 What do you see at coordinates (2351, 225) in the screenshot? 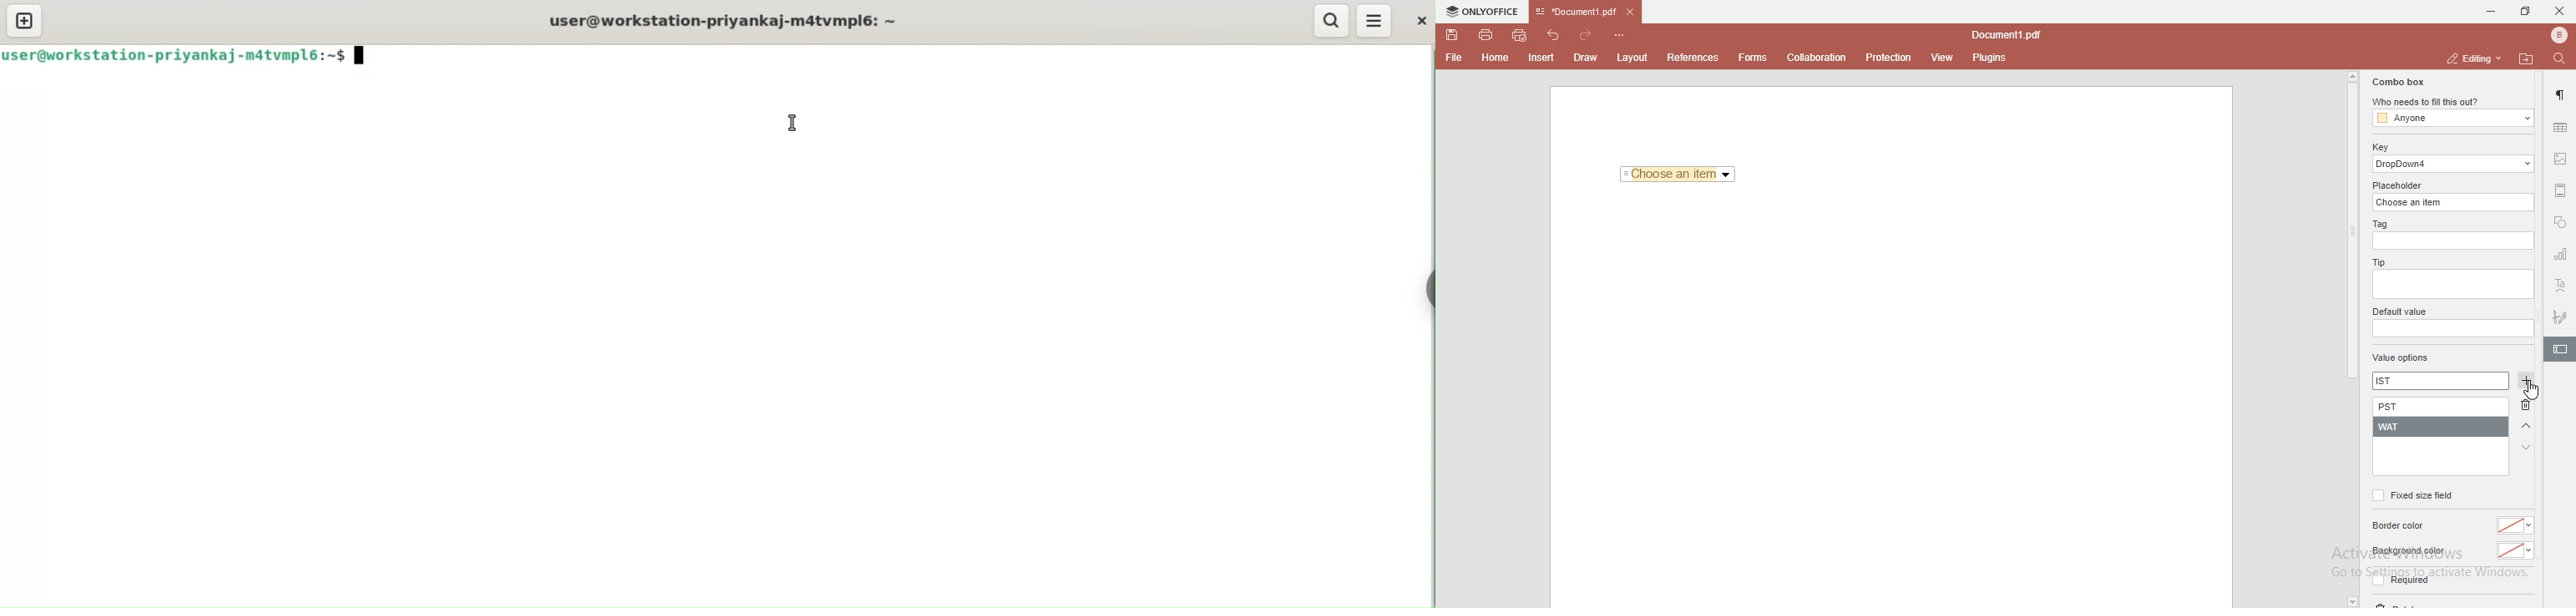
I see `scroll bar` at bounding box center [2351, 225].